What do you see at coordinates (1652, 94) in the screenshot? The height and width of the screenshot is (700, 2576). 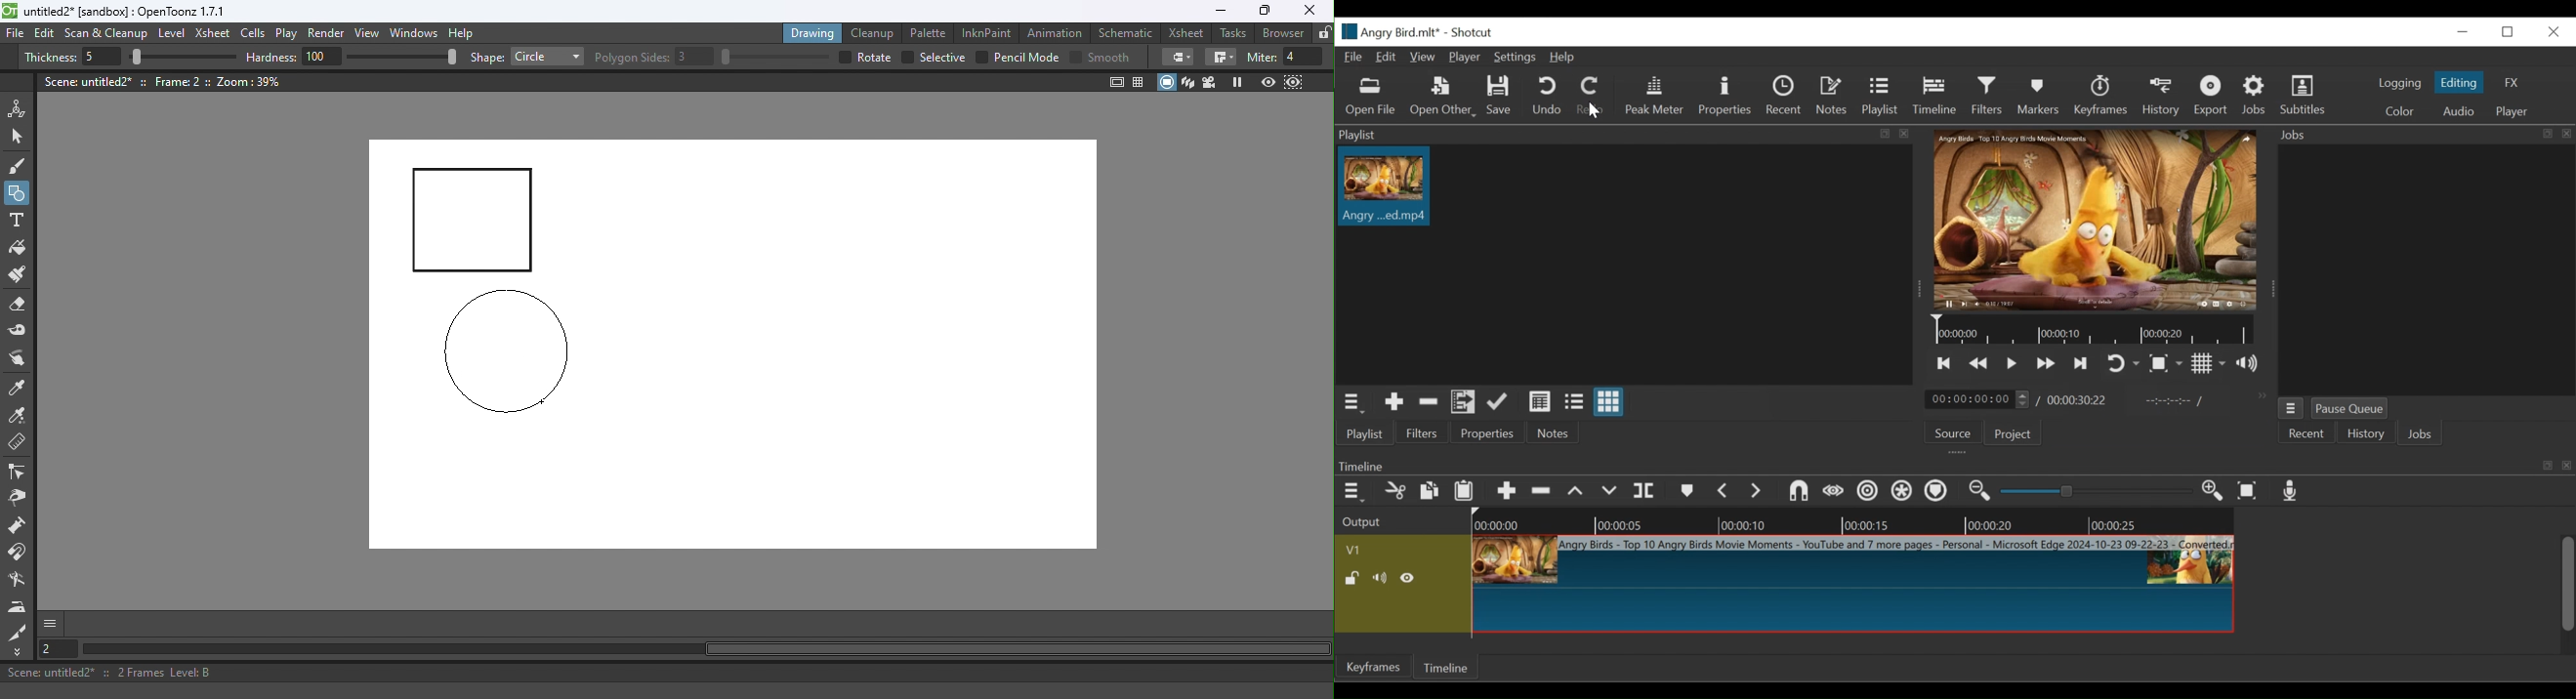 I see `Peak Meter` at bounding box center [1652, 94].